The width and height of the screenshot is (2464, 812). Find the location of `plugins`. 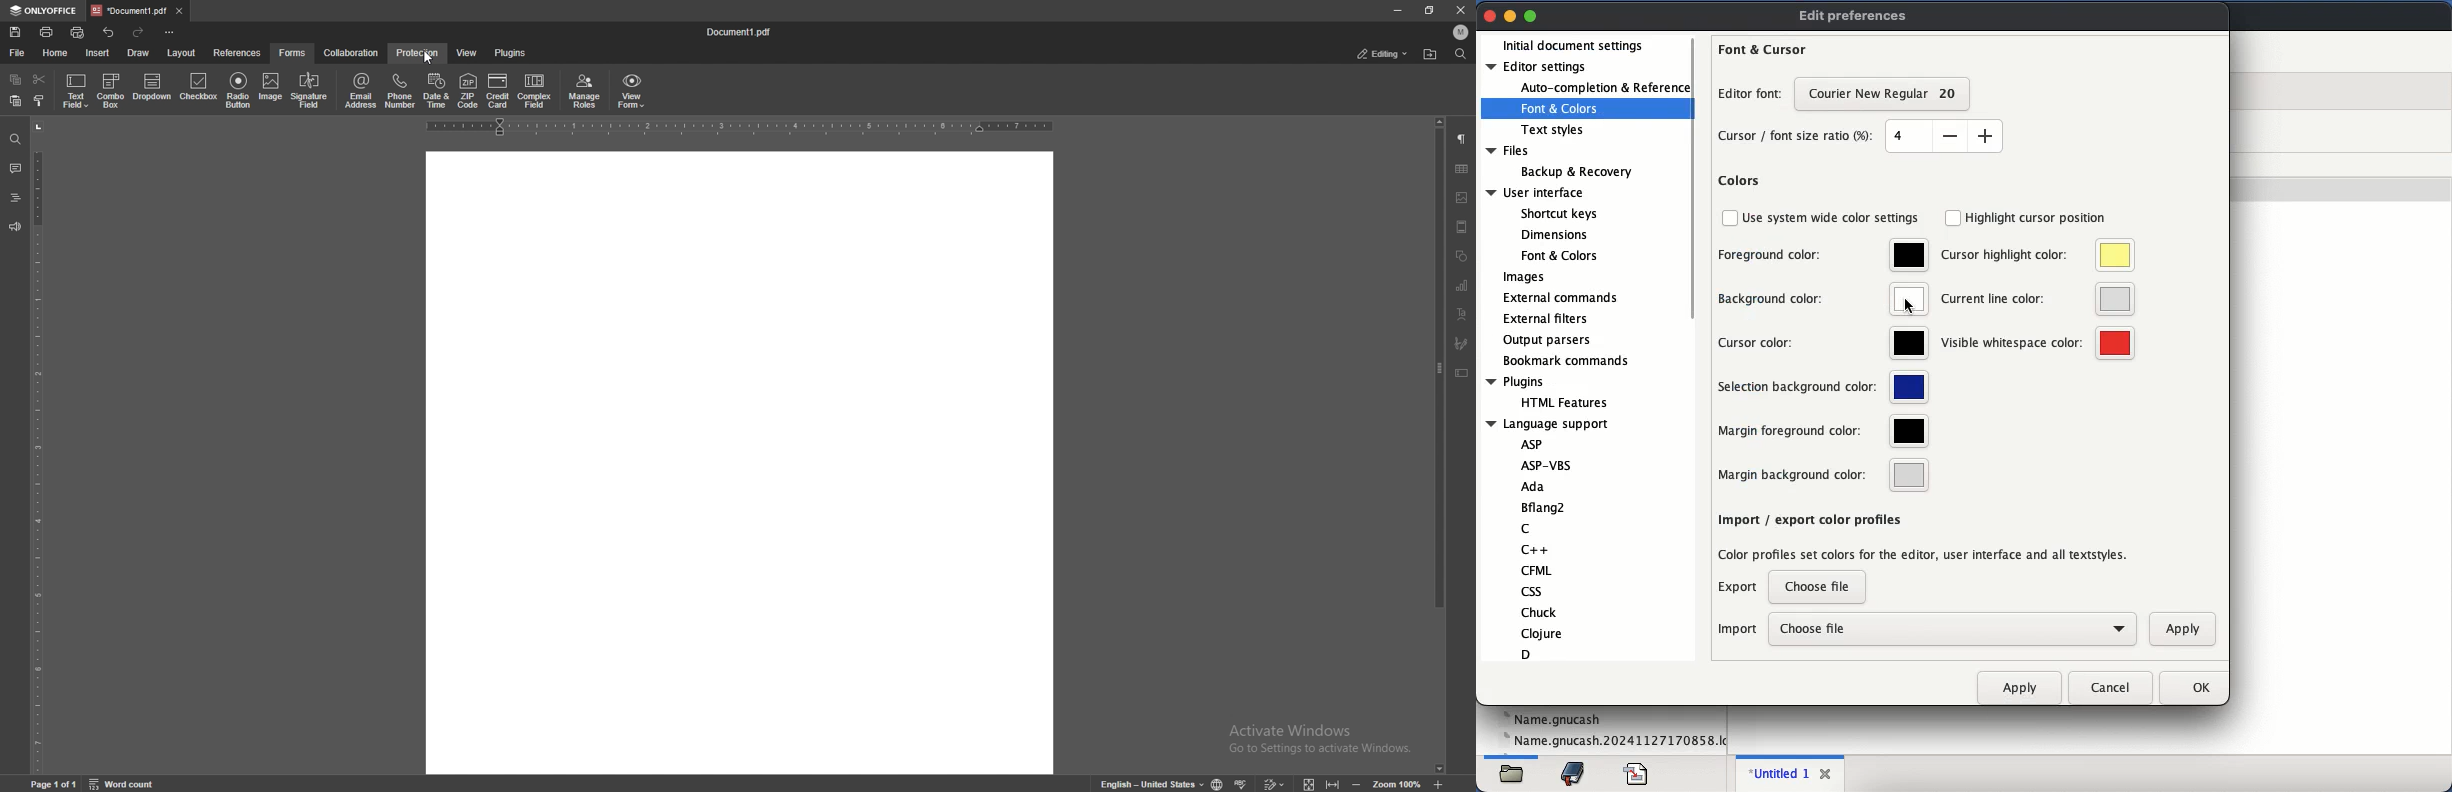

plugins is located at coordinates (509, 54).